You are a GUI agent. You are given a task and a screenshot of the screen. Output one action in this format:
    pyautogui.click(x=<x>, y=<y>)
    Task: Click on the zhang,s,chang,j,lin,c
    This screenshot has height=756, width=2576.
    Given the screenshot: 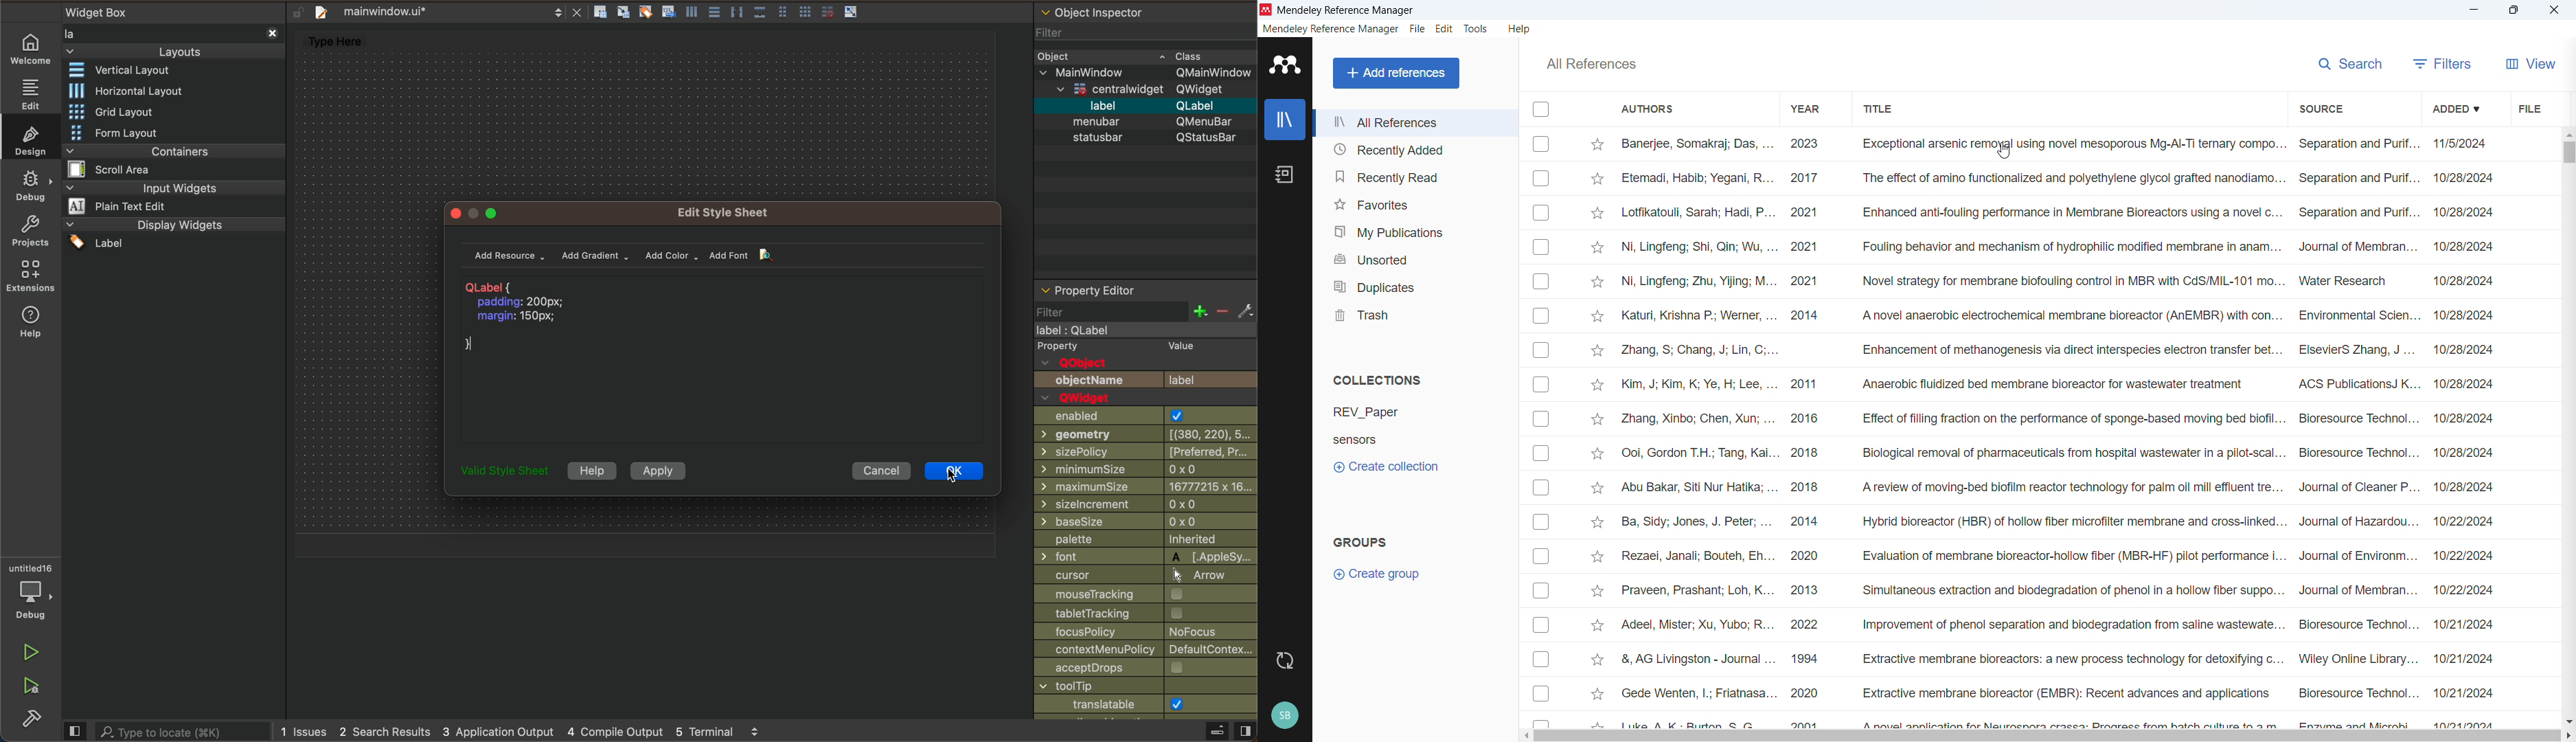 What is the action you would take?
    pyautogui.click(x=1700, y=350)
    